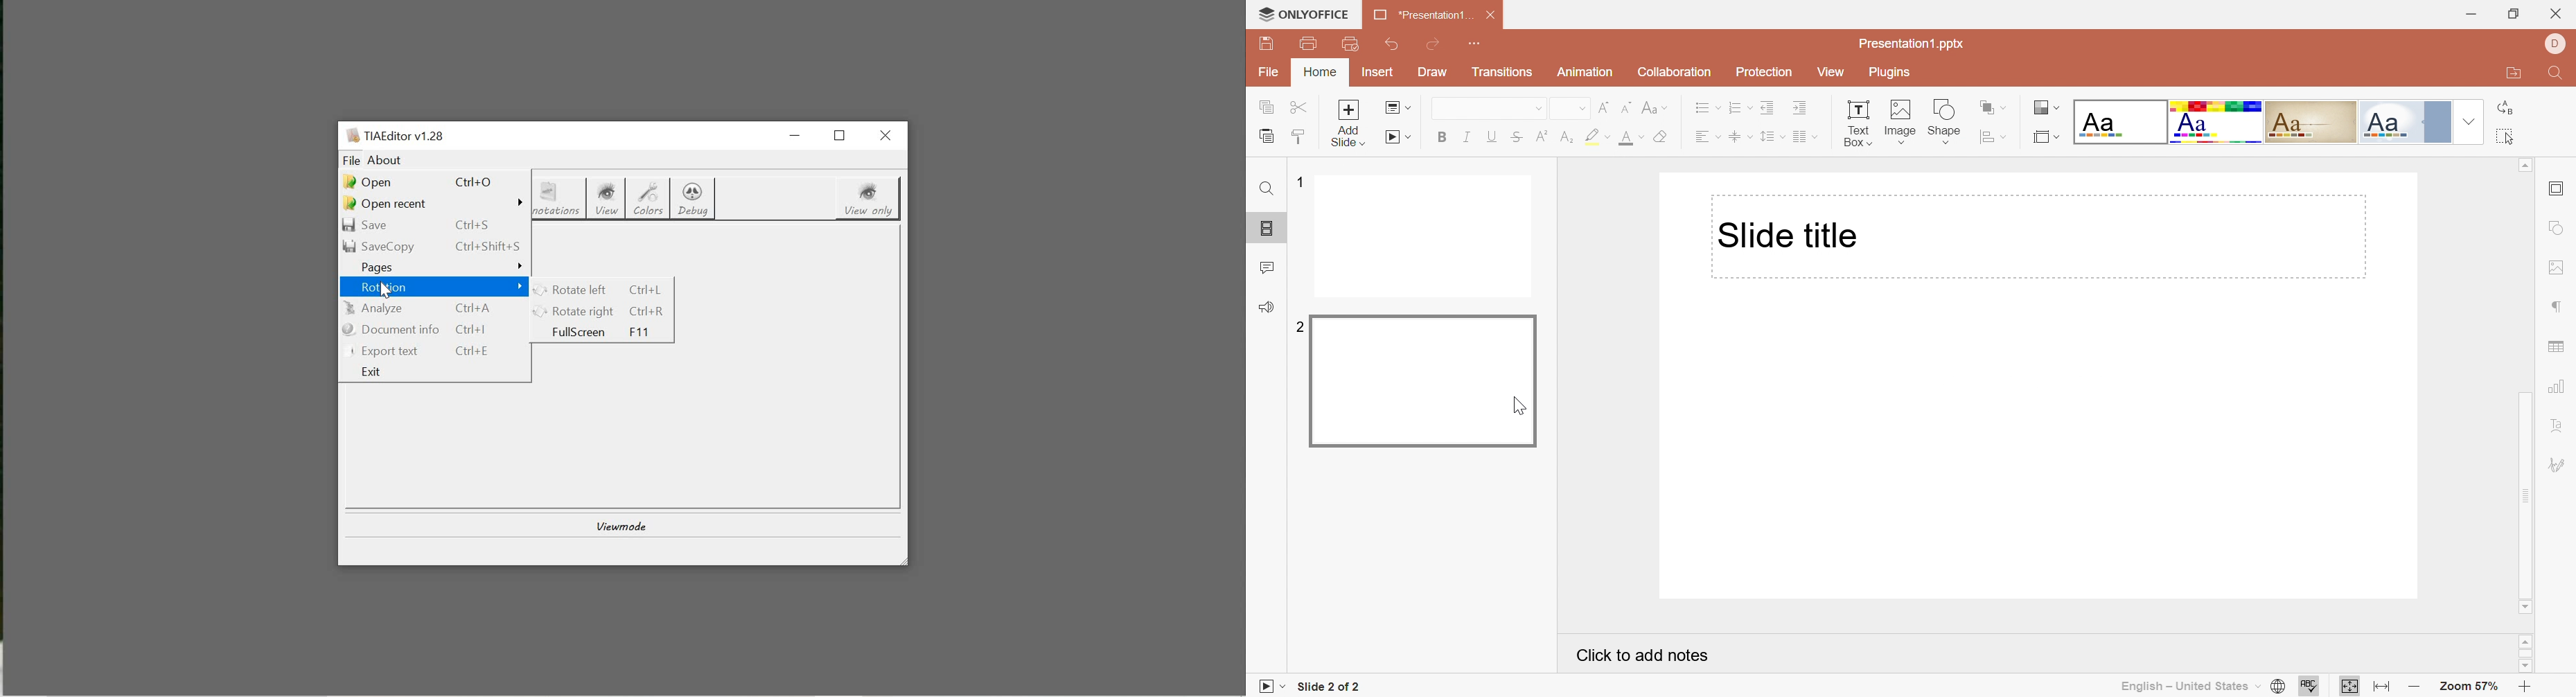 This screenshot has width=2576, height=700. Describe the element at coordinates (1492, 15) in the screenshot. I see `Close` at that location.